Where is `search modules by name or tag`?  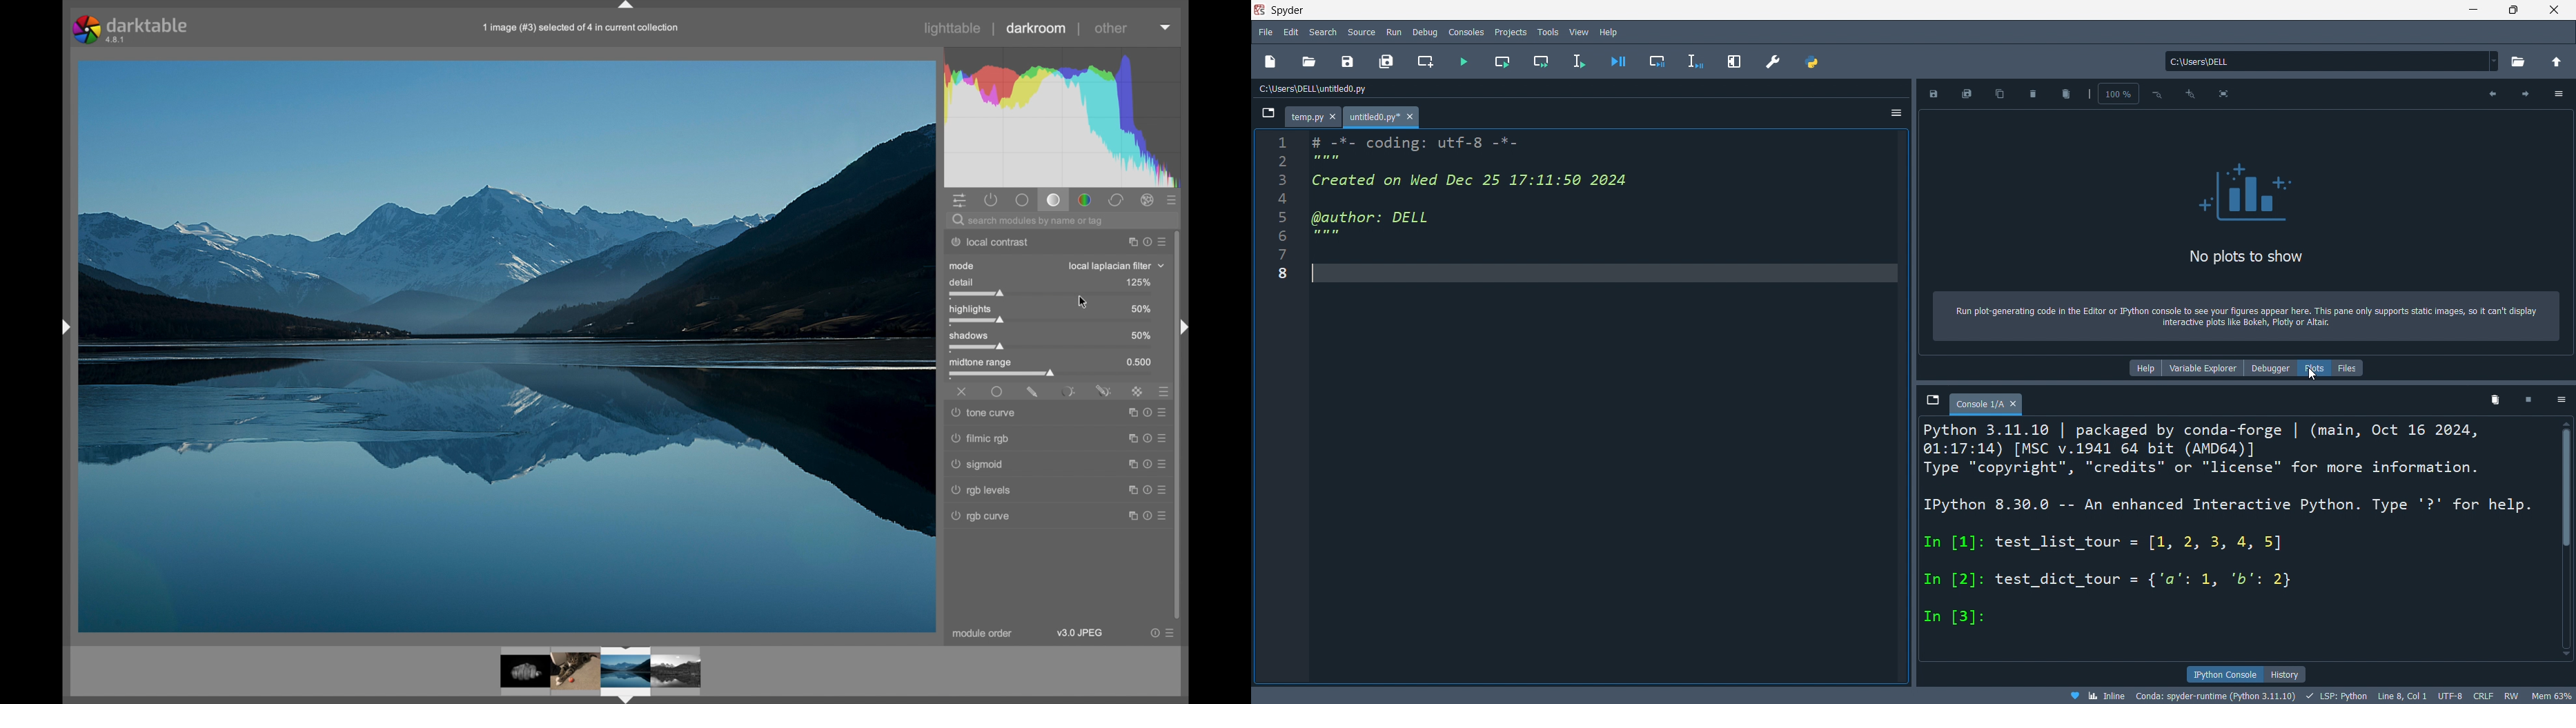
search modules by name or tag is located at coordinates (1028, 221).